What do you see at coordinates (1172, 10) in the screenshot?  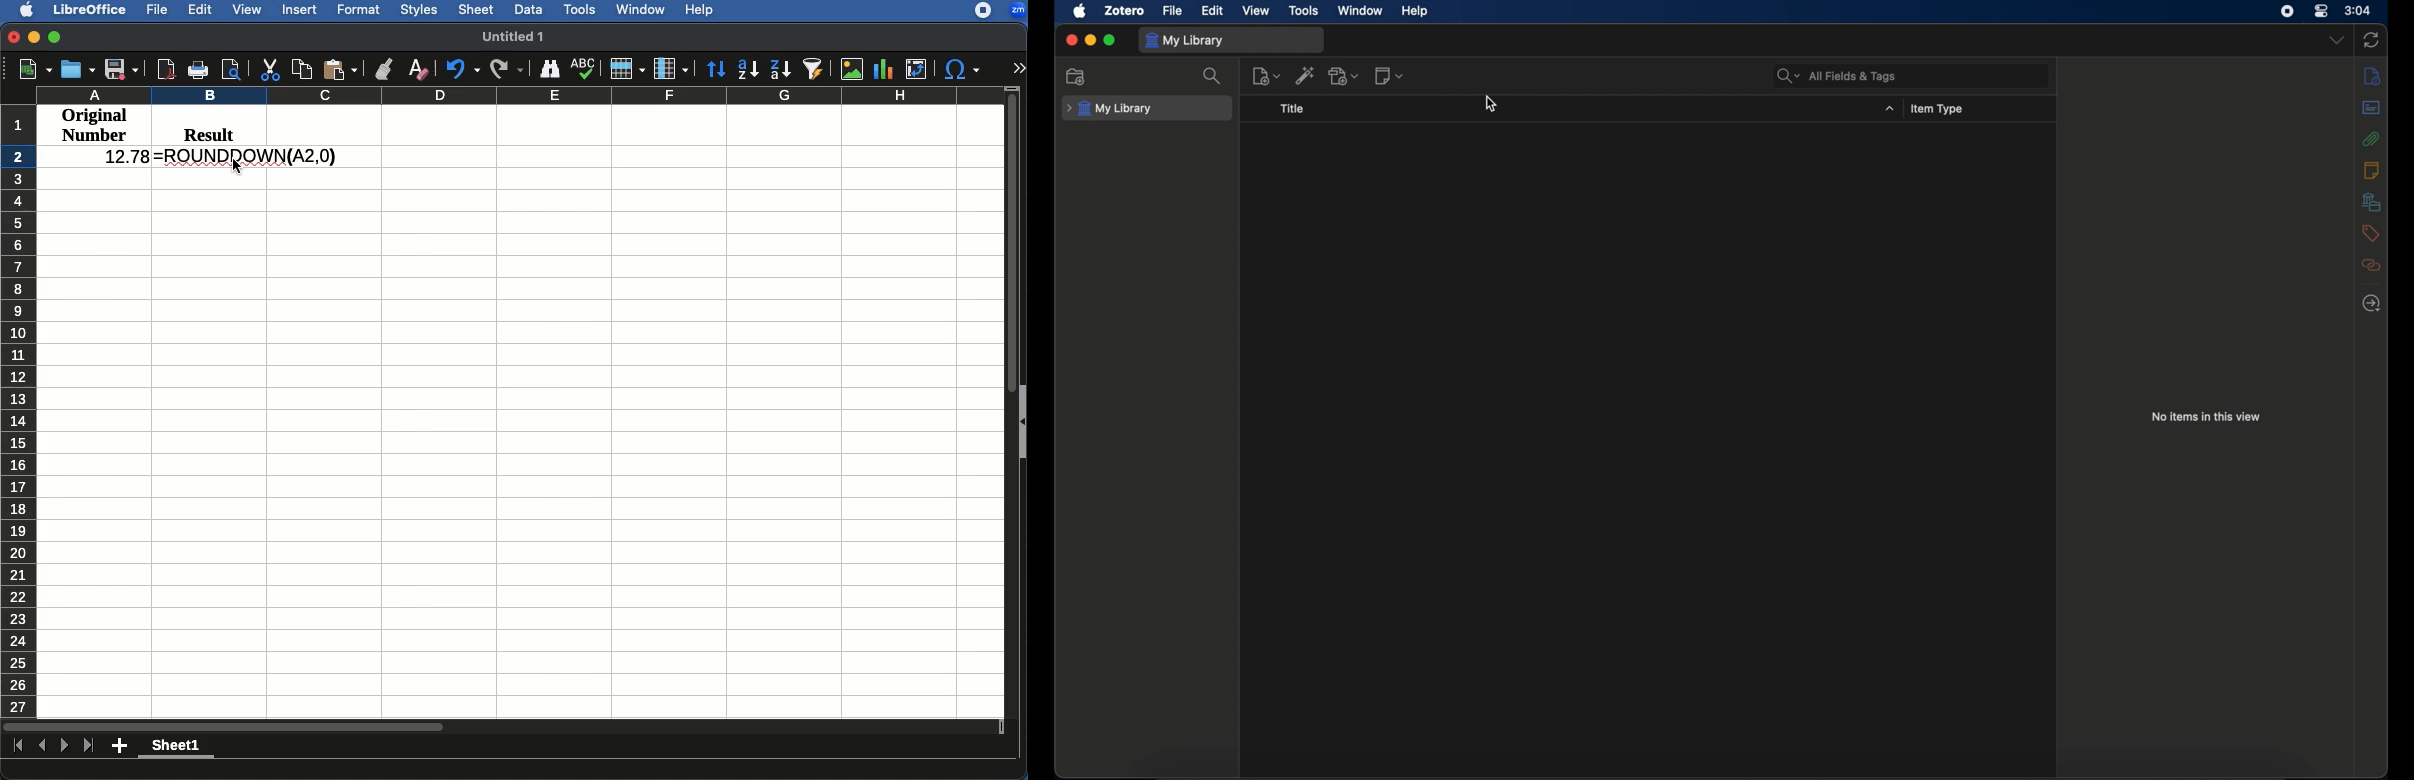 I see `file` at bounding box center [1172, 10].